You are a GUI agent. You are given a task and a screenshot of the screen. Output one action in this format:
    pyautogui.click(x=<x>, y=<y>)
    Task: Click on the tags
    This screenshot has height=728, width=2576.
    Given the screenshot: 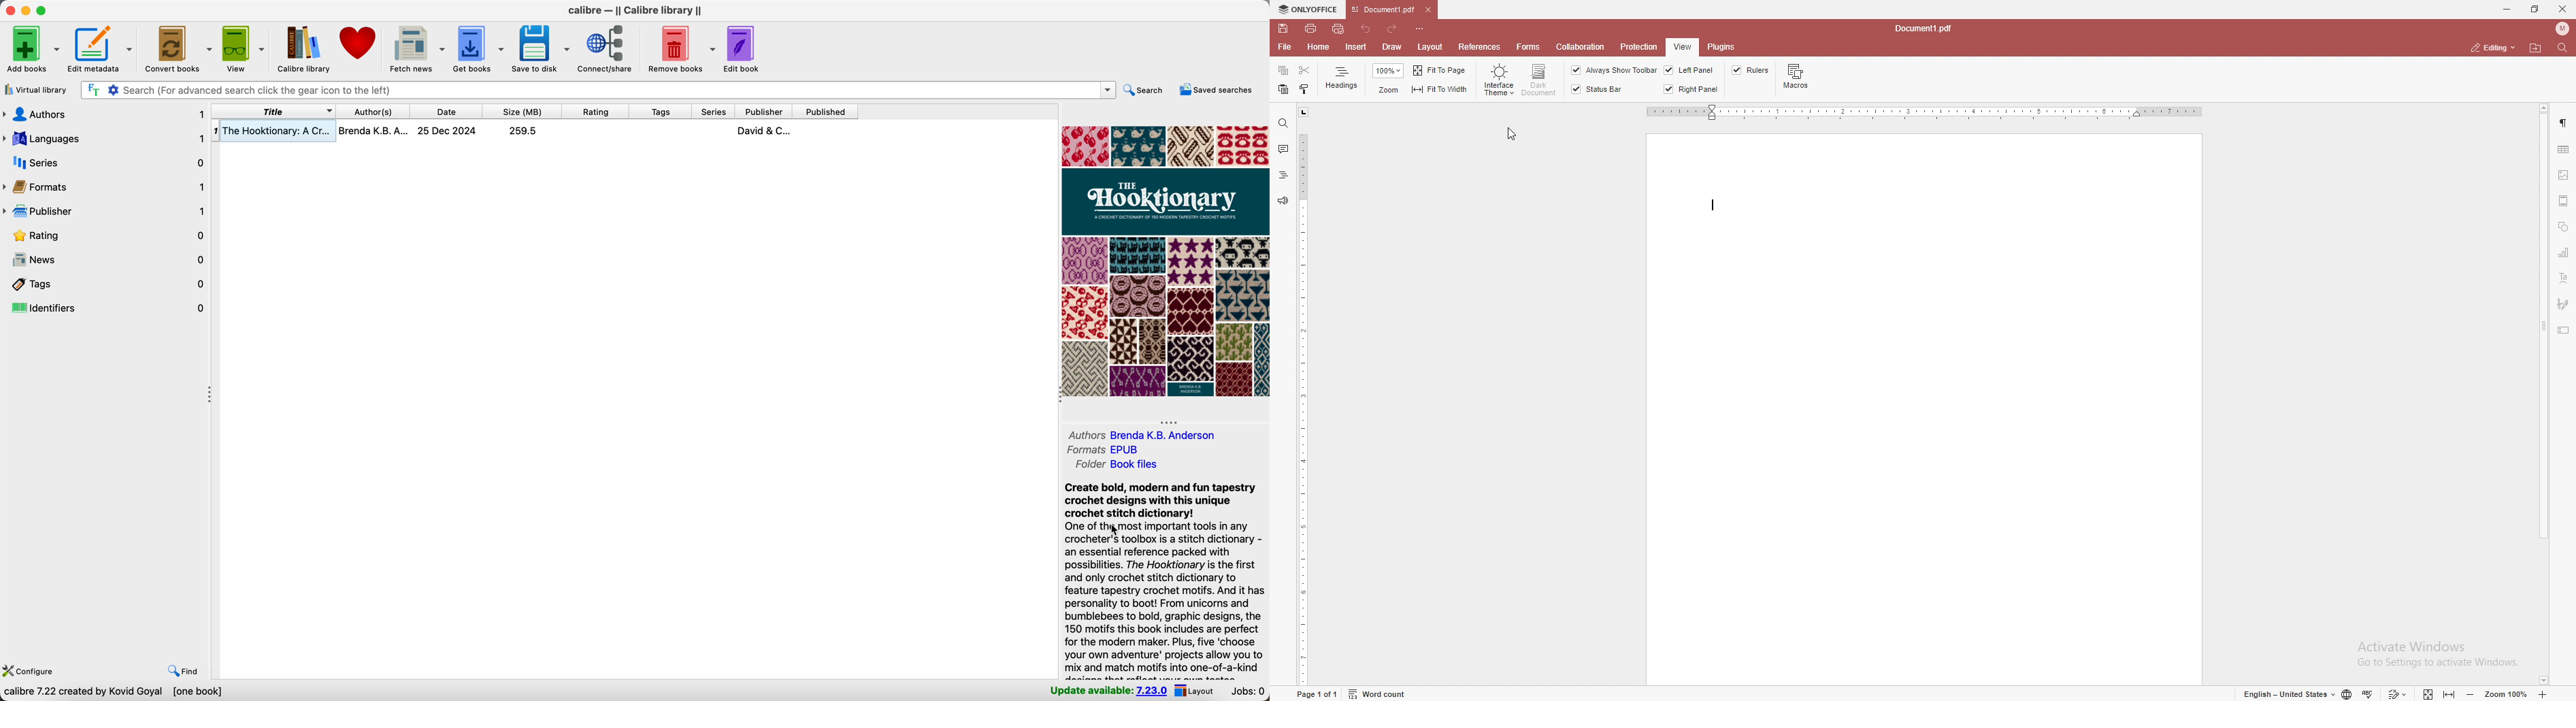 What is the action you would take?
    pyautogui.click(x=660, y=111)
    